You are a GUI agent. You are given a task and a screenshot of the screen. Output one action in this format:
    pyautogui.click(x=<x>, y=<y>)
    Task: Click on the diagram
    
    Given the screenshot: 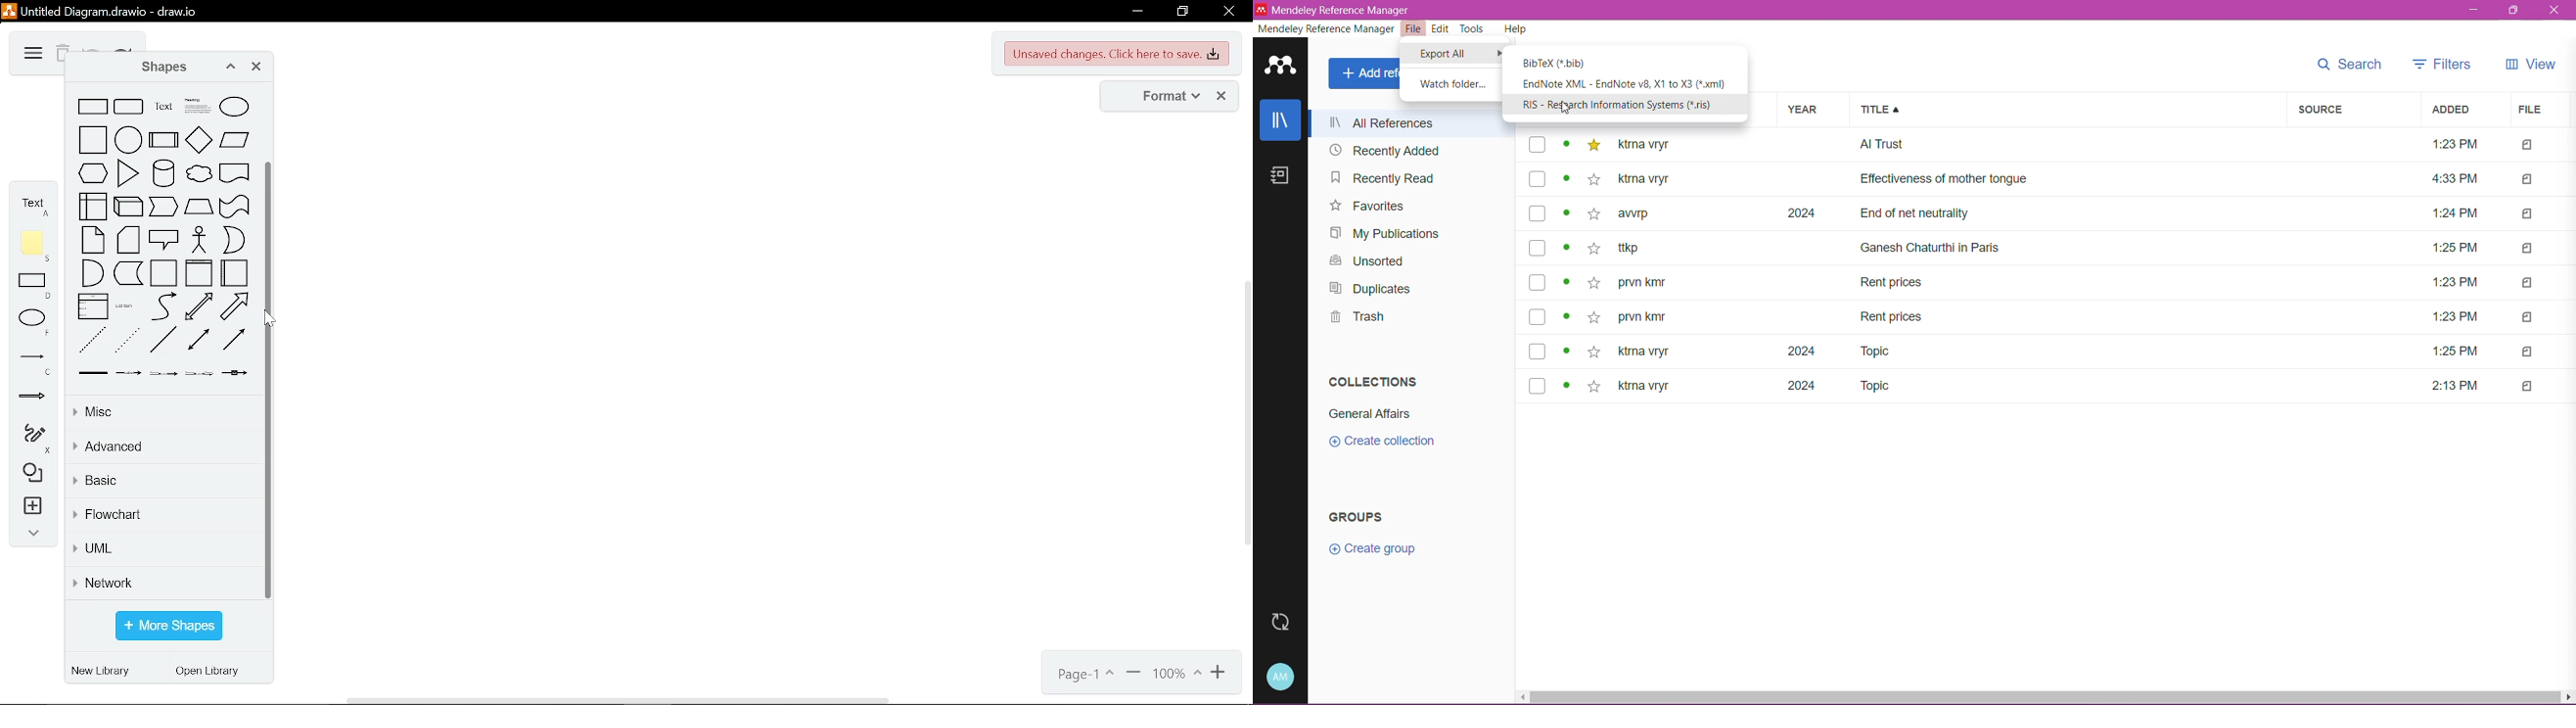 What is the action you would take?
    pyautogui.click(x=31, y=54)
    